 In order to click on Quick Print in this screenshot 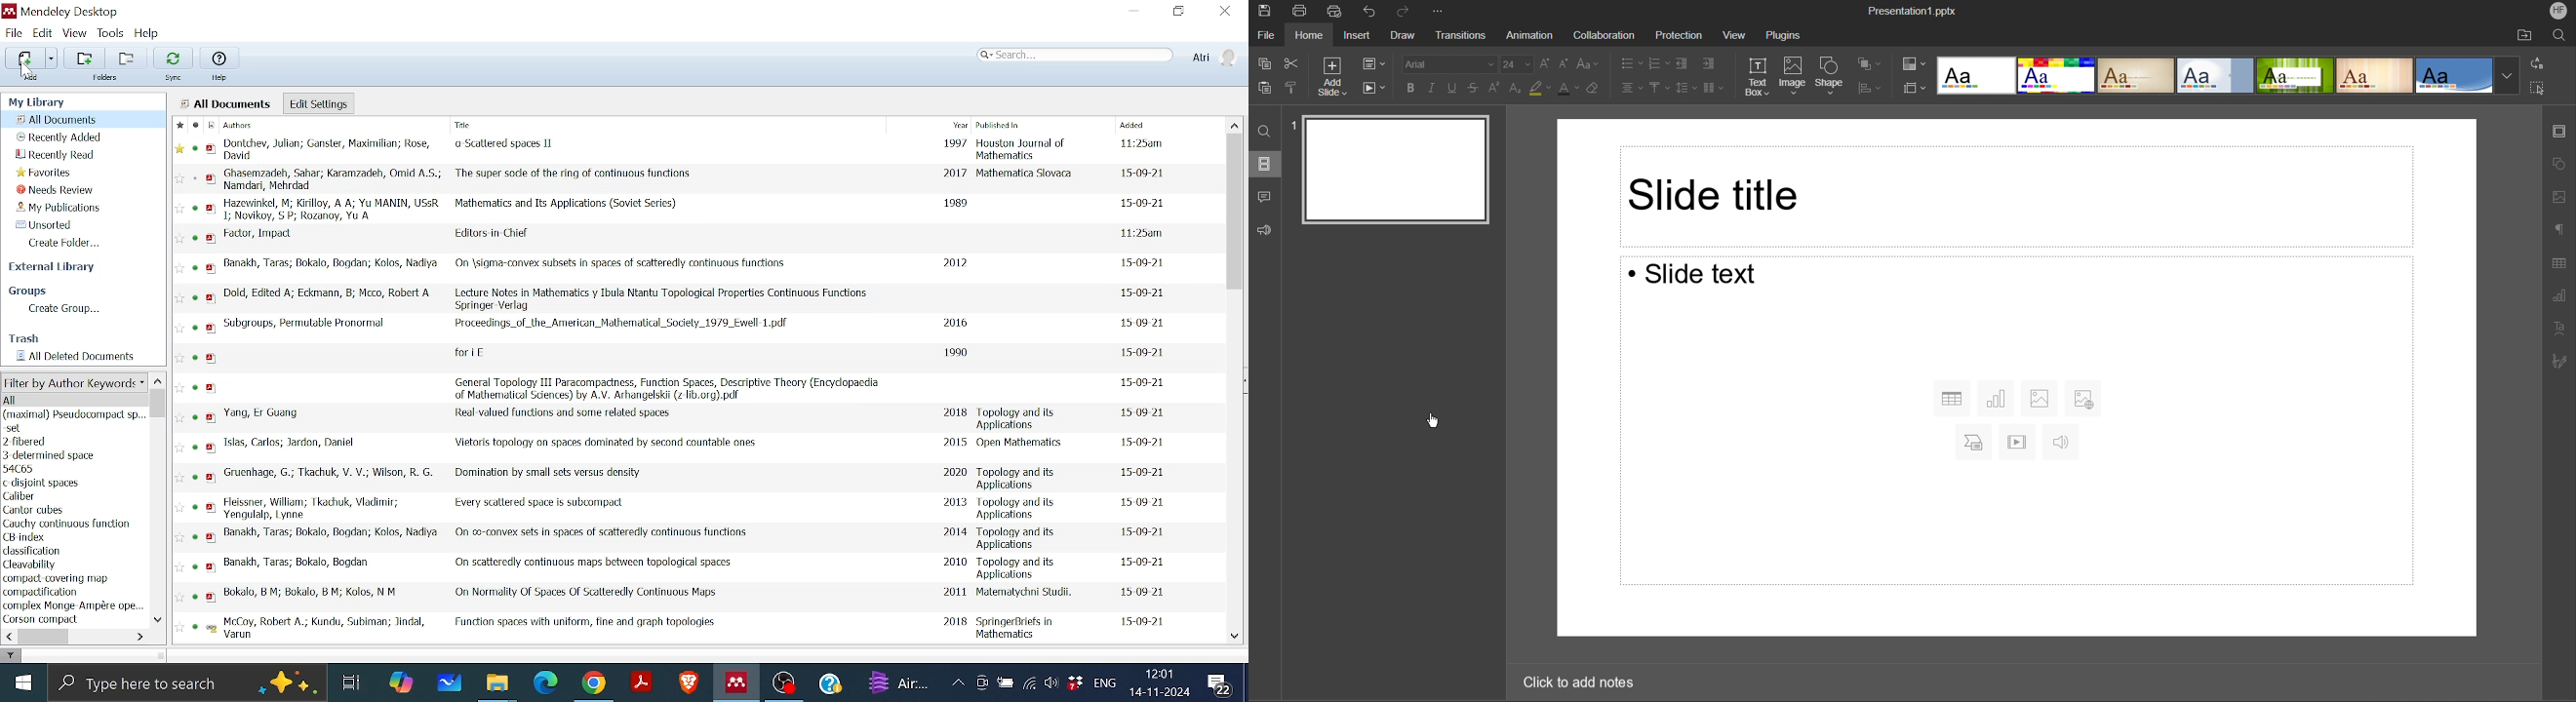, I will do `click(1336, 12)`.